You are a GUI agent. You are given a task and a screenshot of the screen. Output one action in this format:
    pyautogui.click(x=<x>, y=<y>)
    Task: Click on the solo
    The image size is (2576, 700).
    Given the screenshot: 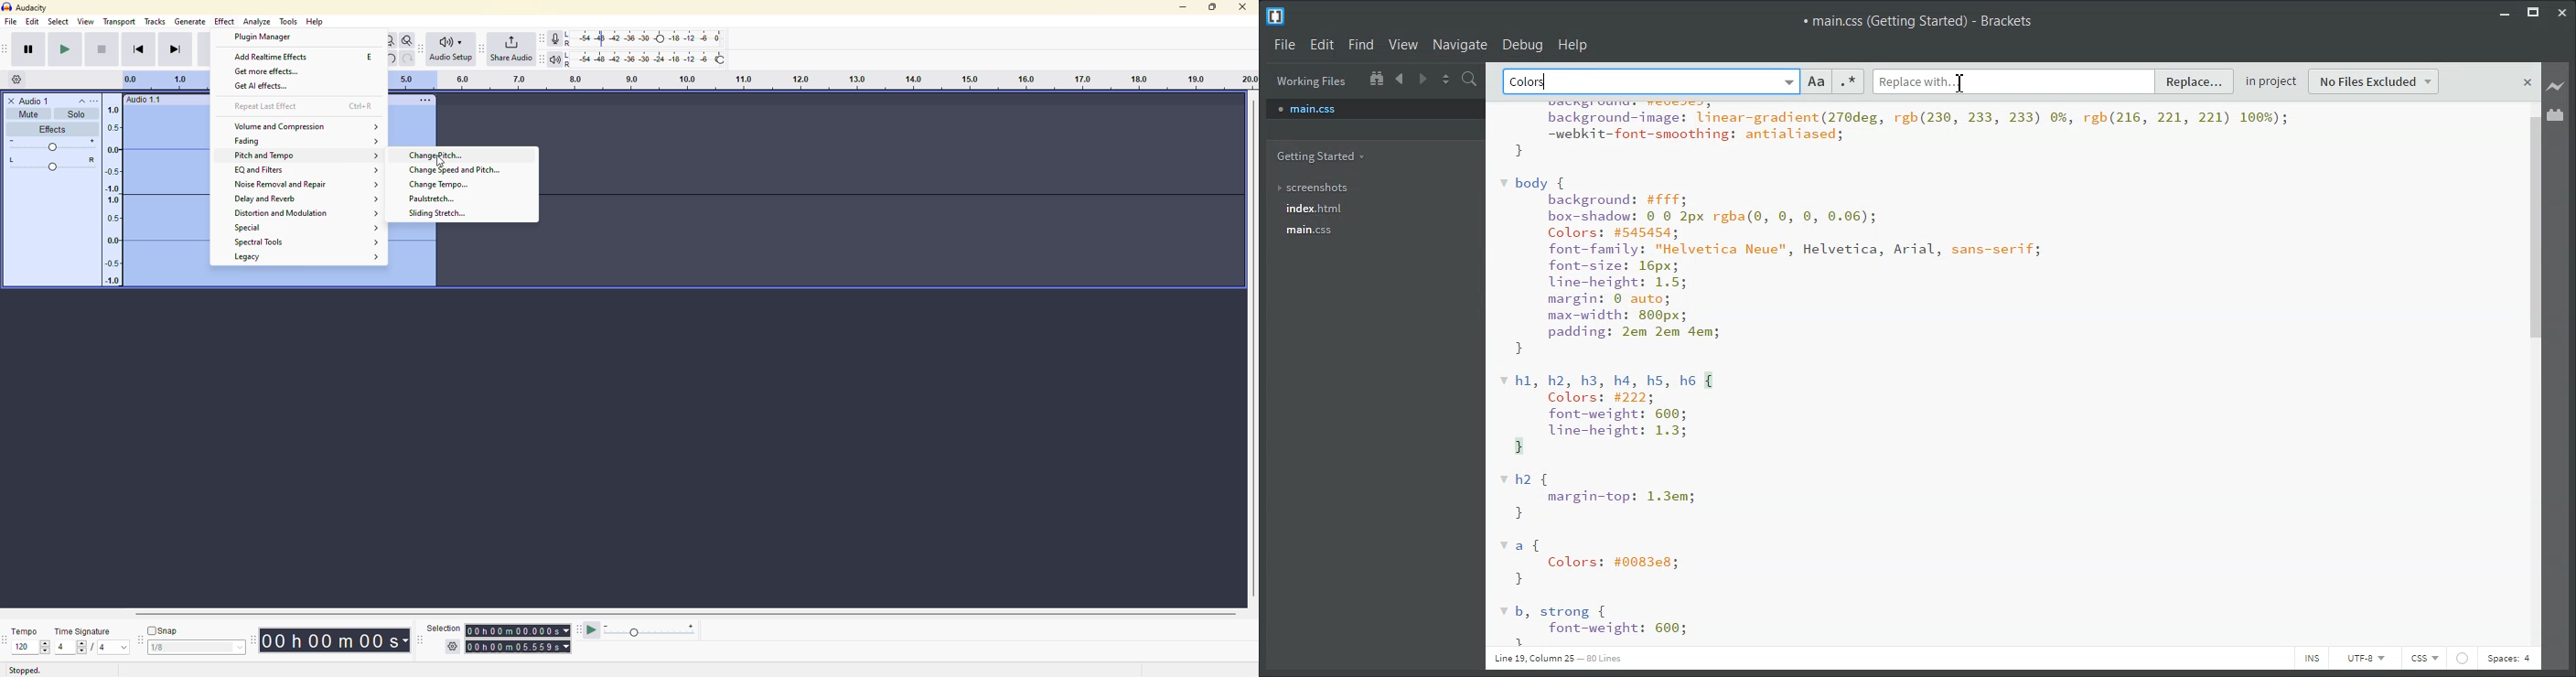 What is the action you would take?
    pyautogui.click(x=76, y=113)
    